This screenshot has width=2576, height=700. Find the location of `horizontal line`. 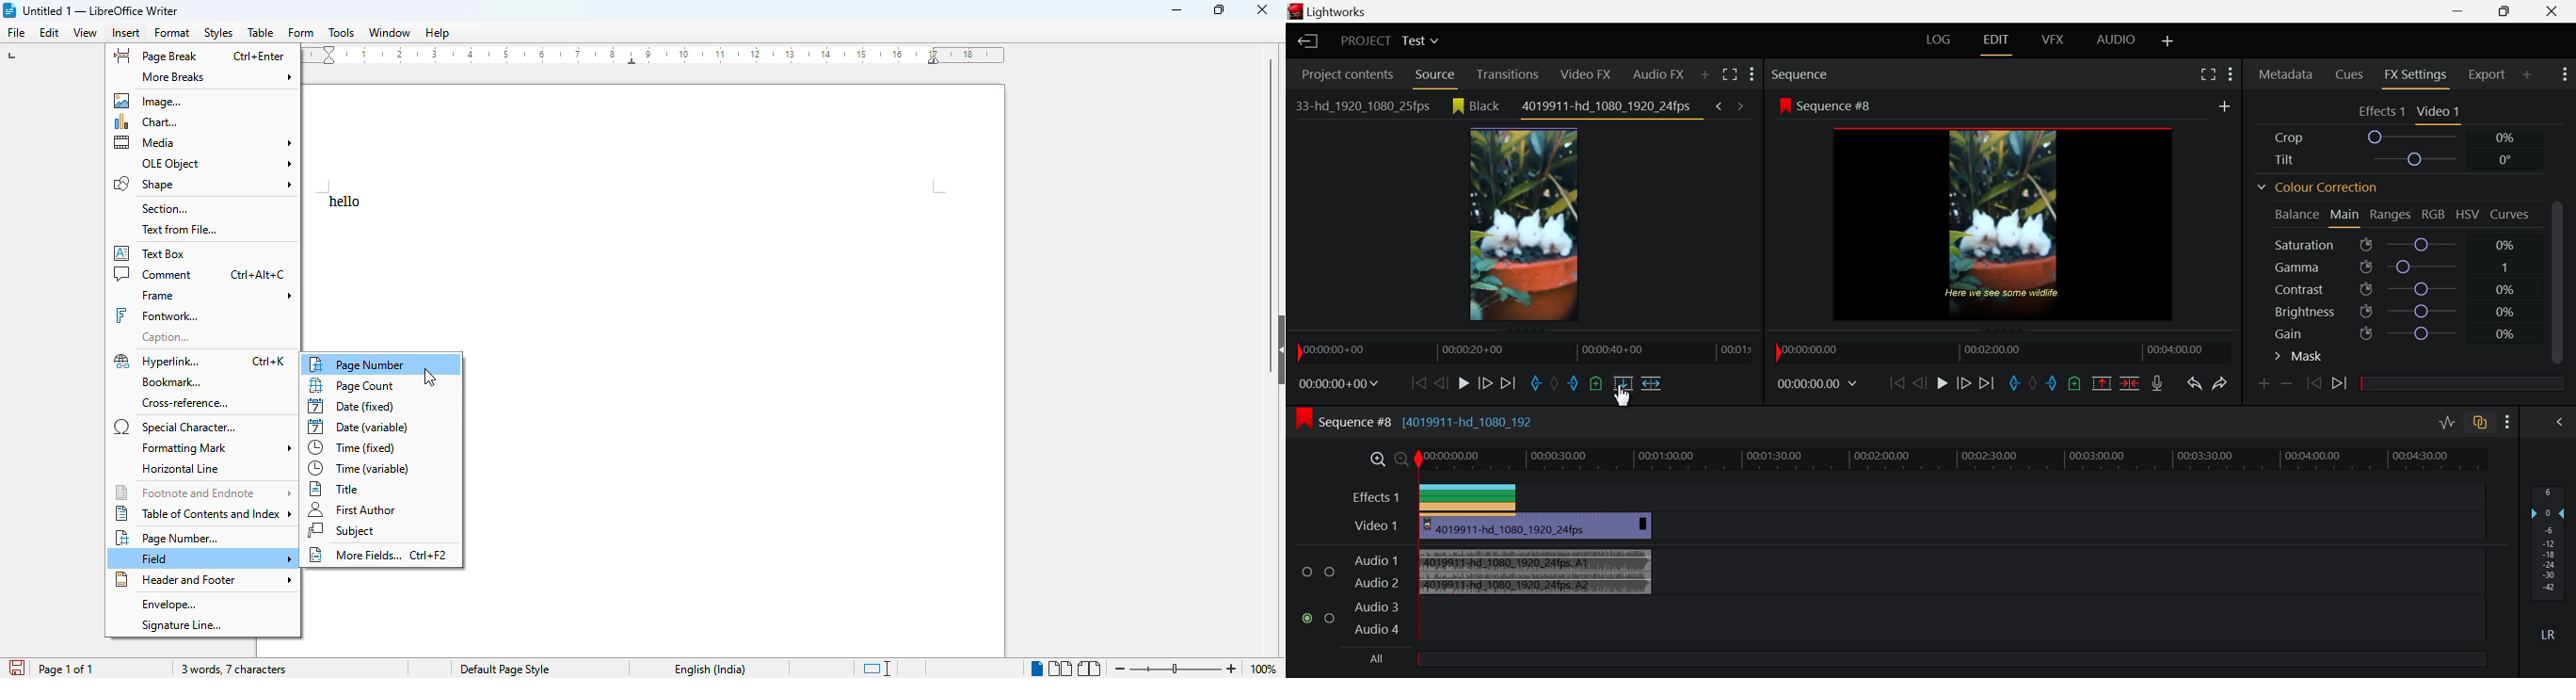

horizontal line is located at coordinates (181, 469).